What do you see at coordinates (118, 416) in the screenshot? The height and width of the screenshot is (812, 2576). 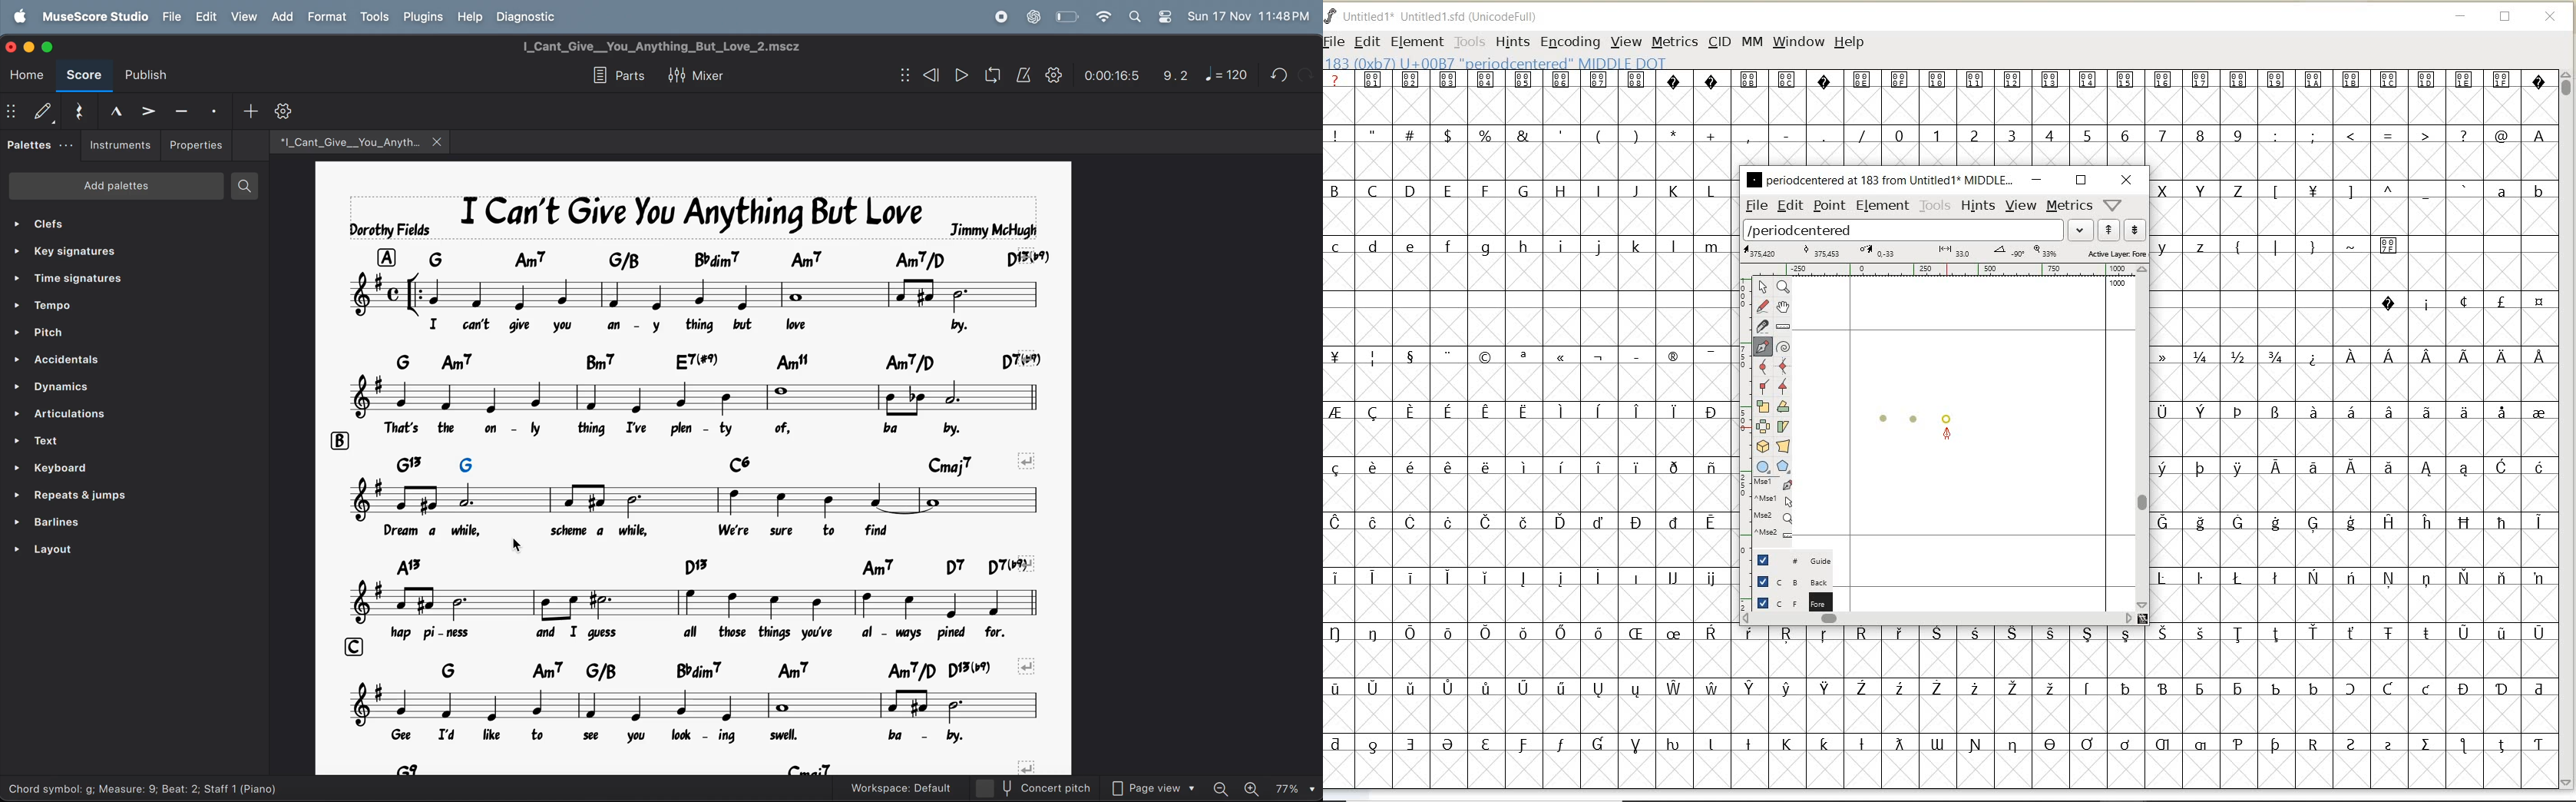 I see `articulations` at bounding box center [118, 416].